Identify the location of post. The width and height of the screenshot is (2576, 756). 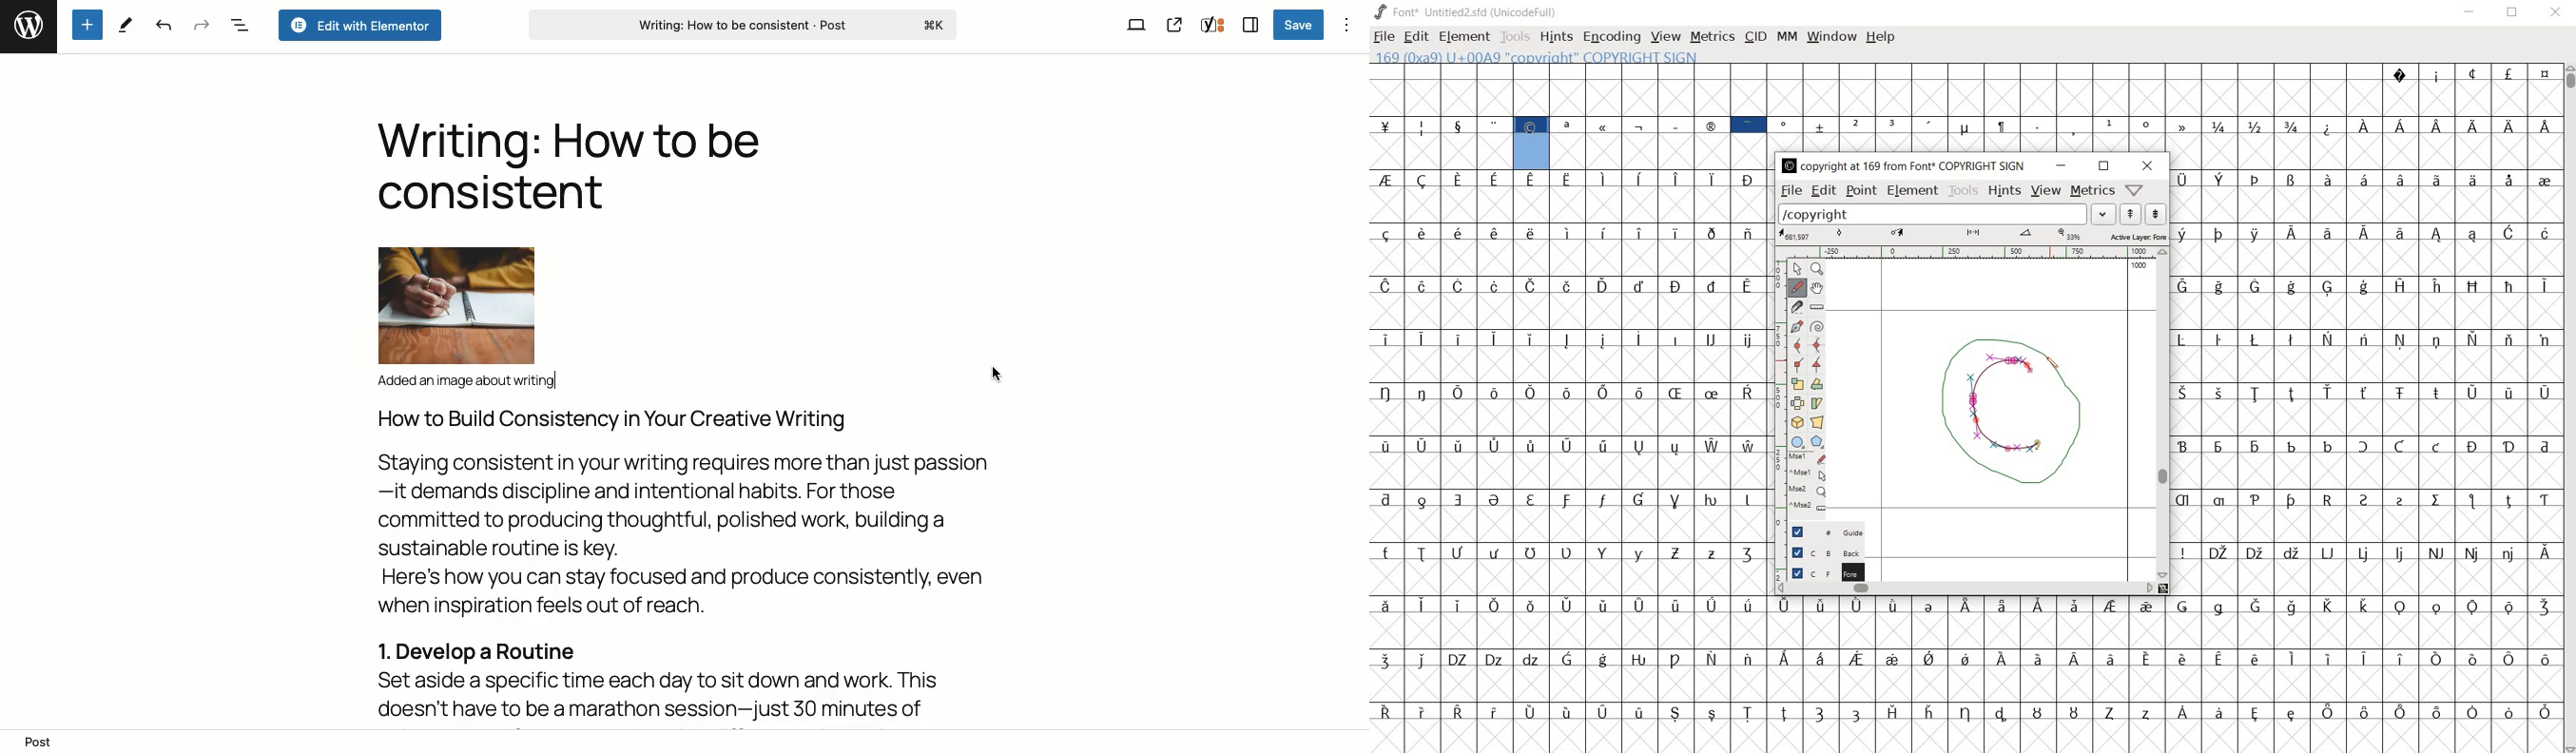
(40, 743).